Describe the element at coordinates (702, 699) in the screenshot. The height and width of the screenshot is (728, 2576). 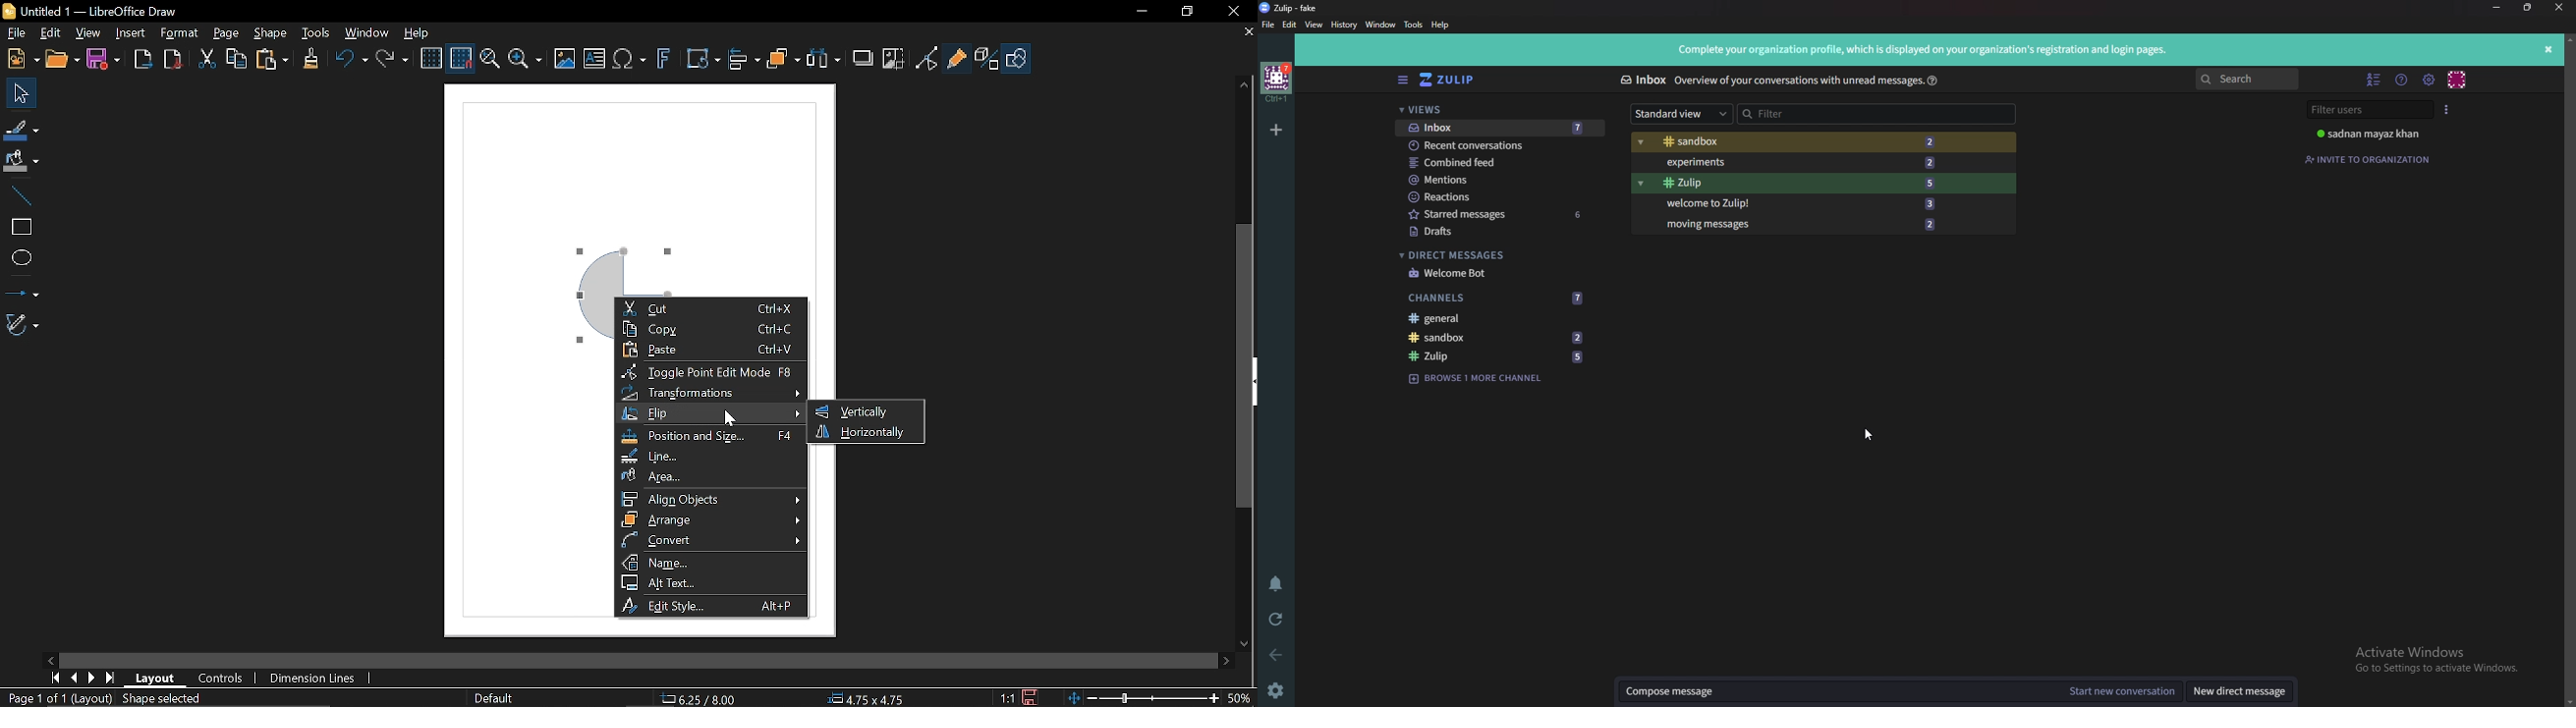
I see `6.25/8.00(cursor position)` at that location.